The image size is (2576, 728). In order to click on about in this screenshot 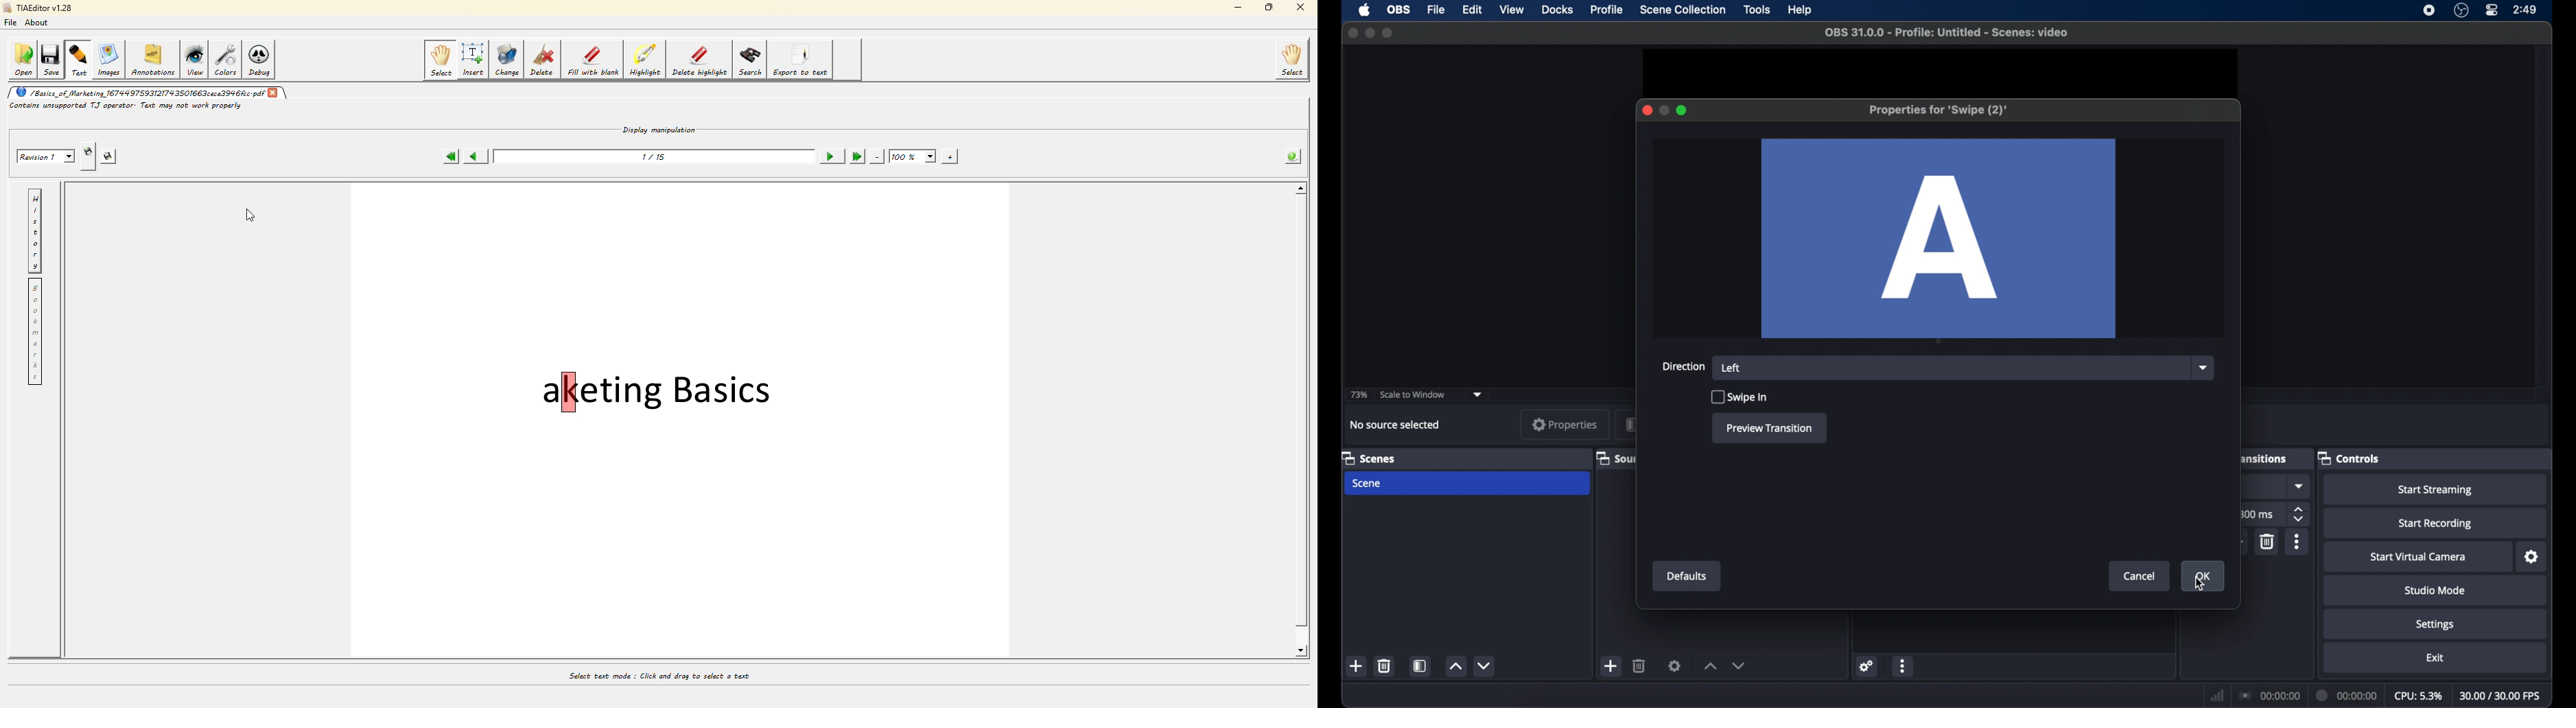, I will do `click(40, 25)`.